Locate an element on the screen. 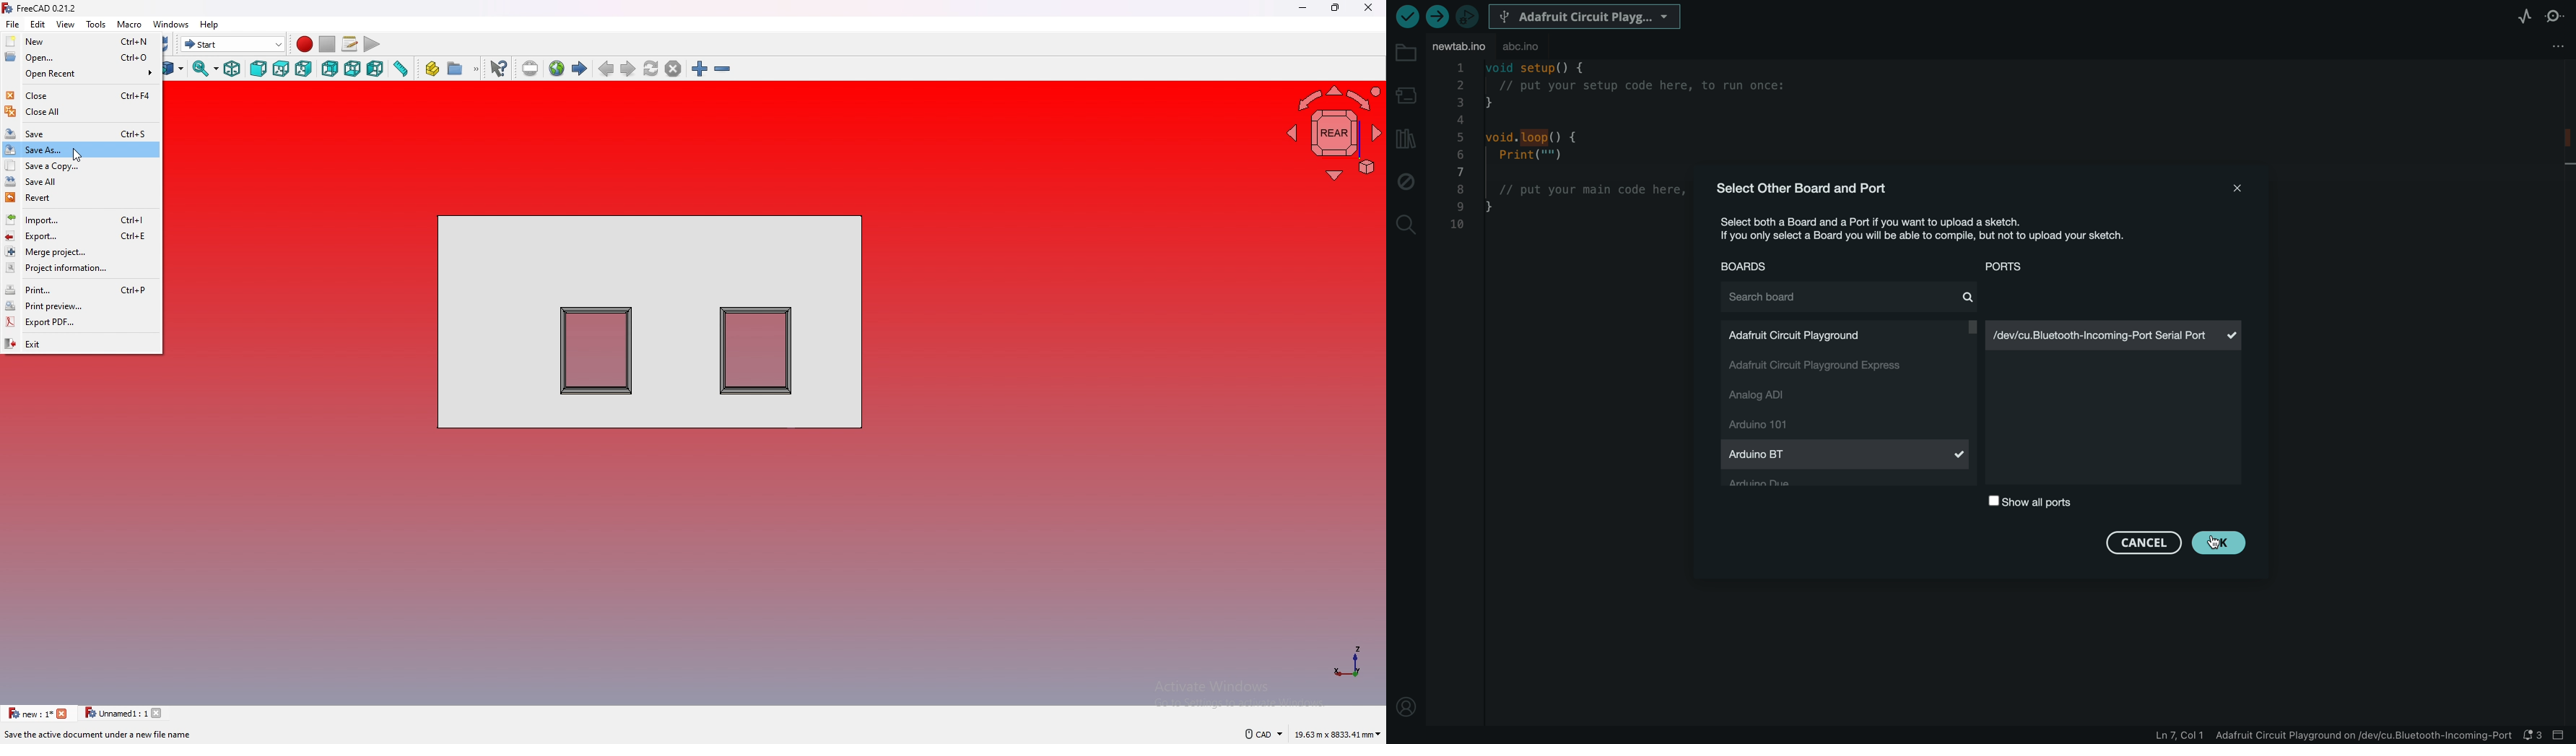 This screenshot has height=756, width=2576. Preselected: Window_Type.Wall.Edge4 (5000.000000 mm, 0.000000 mm, 2895.591309 mm) is located at coordinates (166, 735).